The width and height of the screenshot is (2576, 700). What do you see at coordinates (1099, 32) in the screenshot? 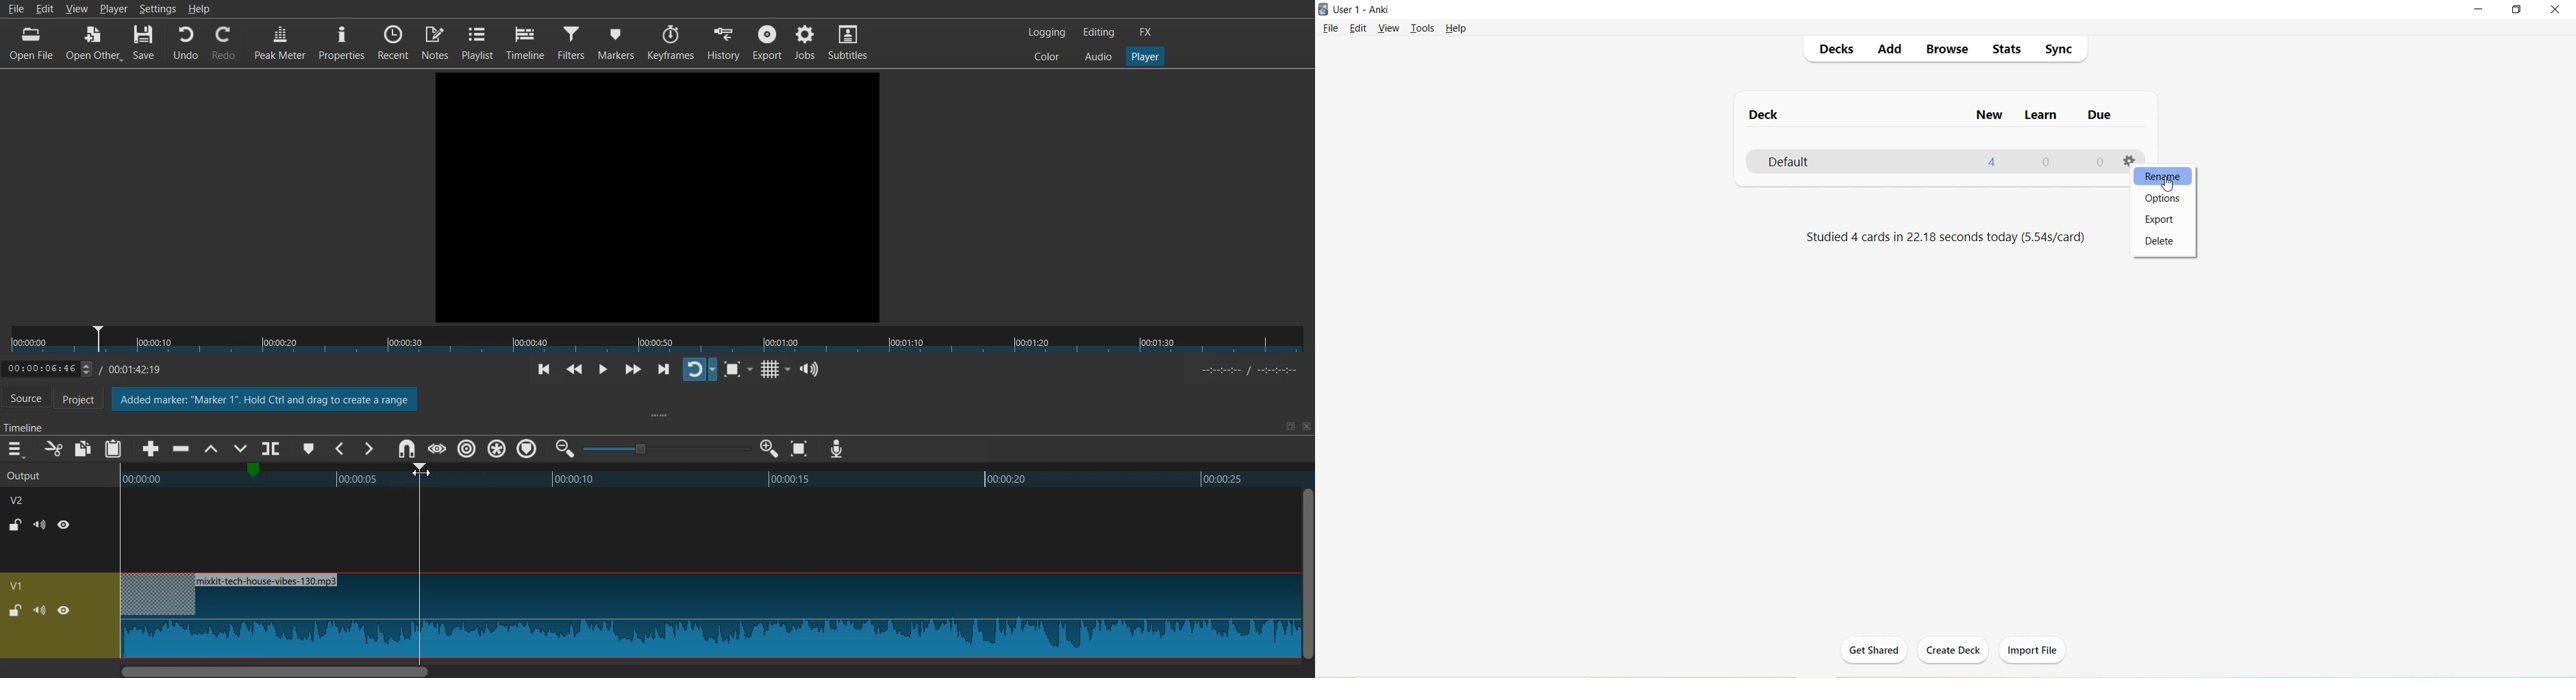
I see `Editing` at bounding box center [1099, 32].